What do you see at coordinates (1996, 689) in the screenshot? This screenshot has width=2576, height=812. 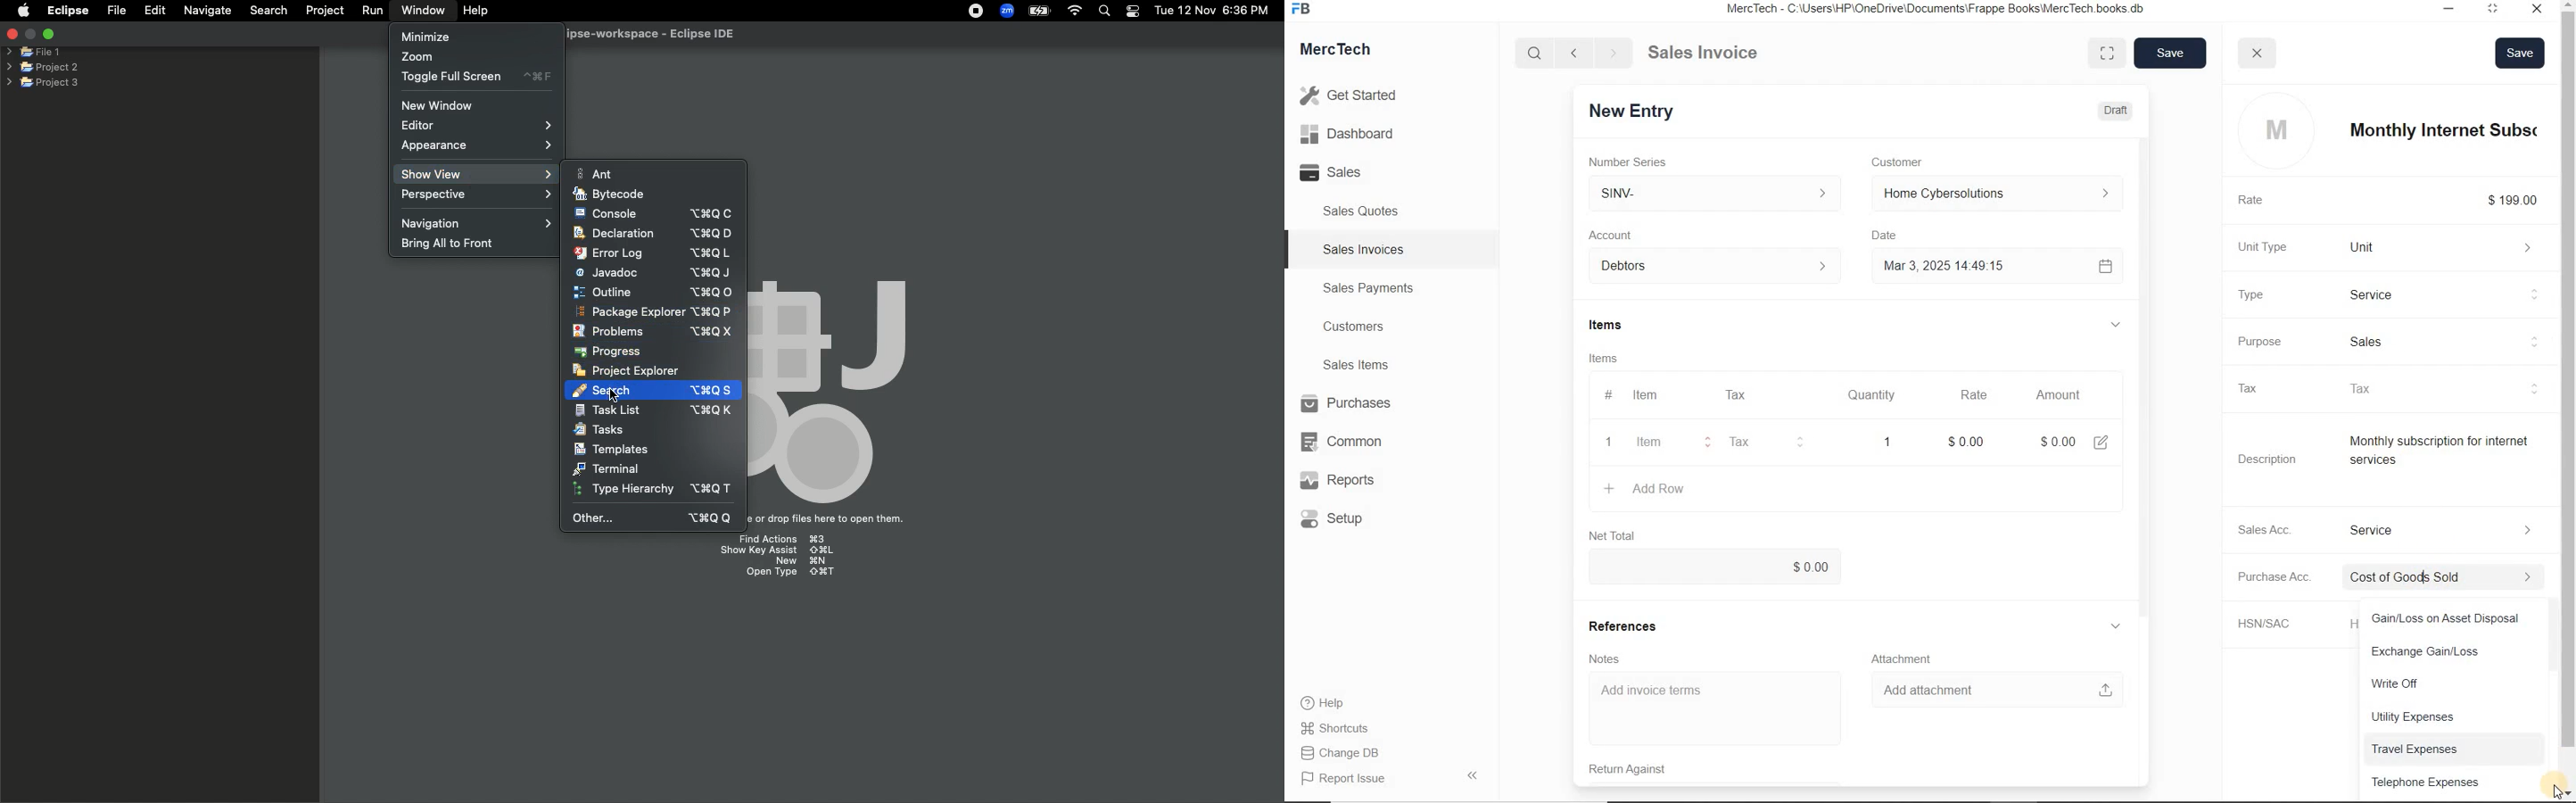 I see `Add attachment` at bounding box center [1996, 689].